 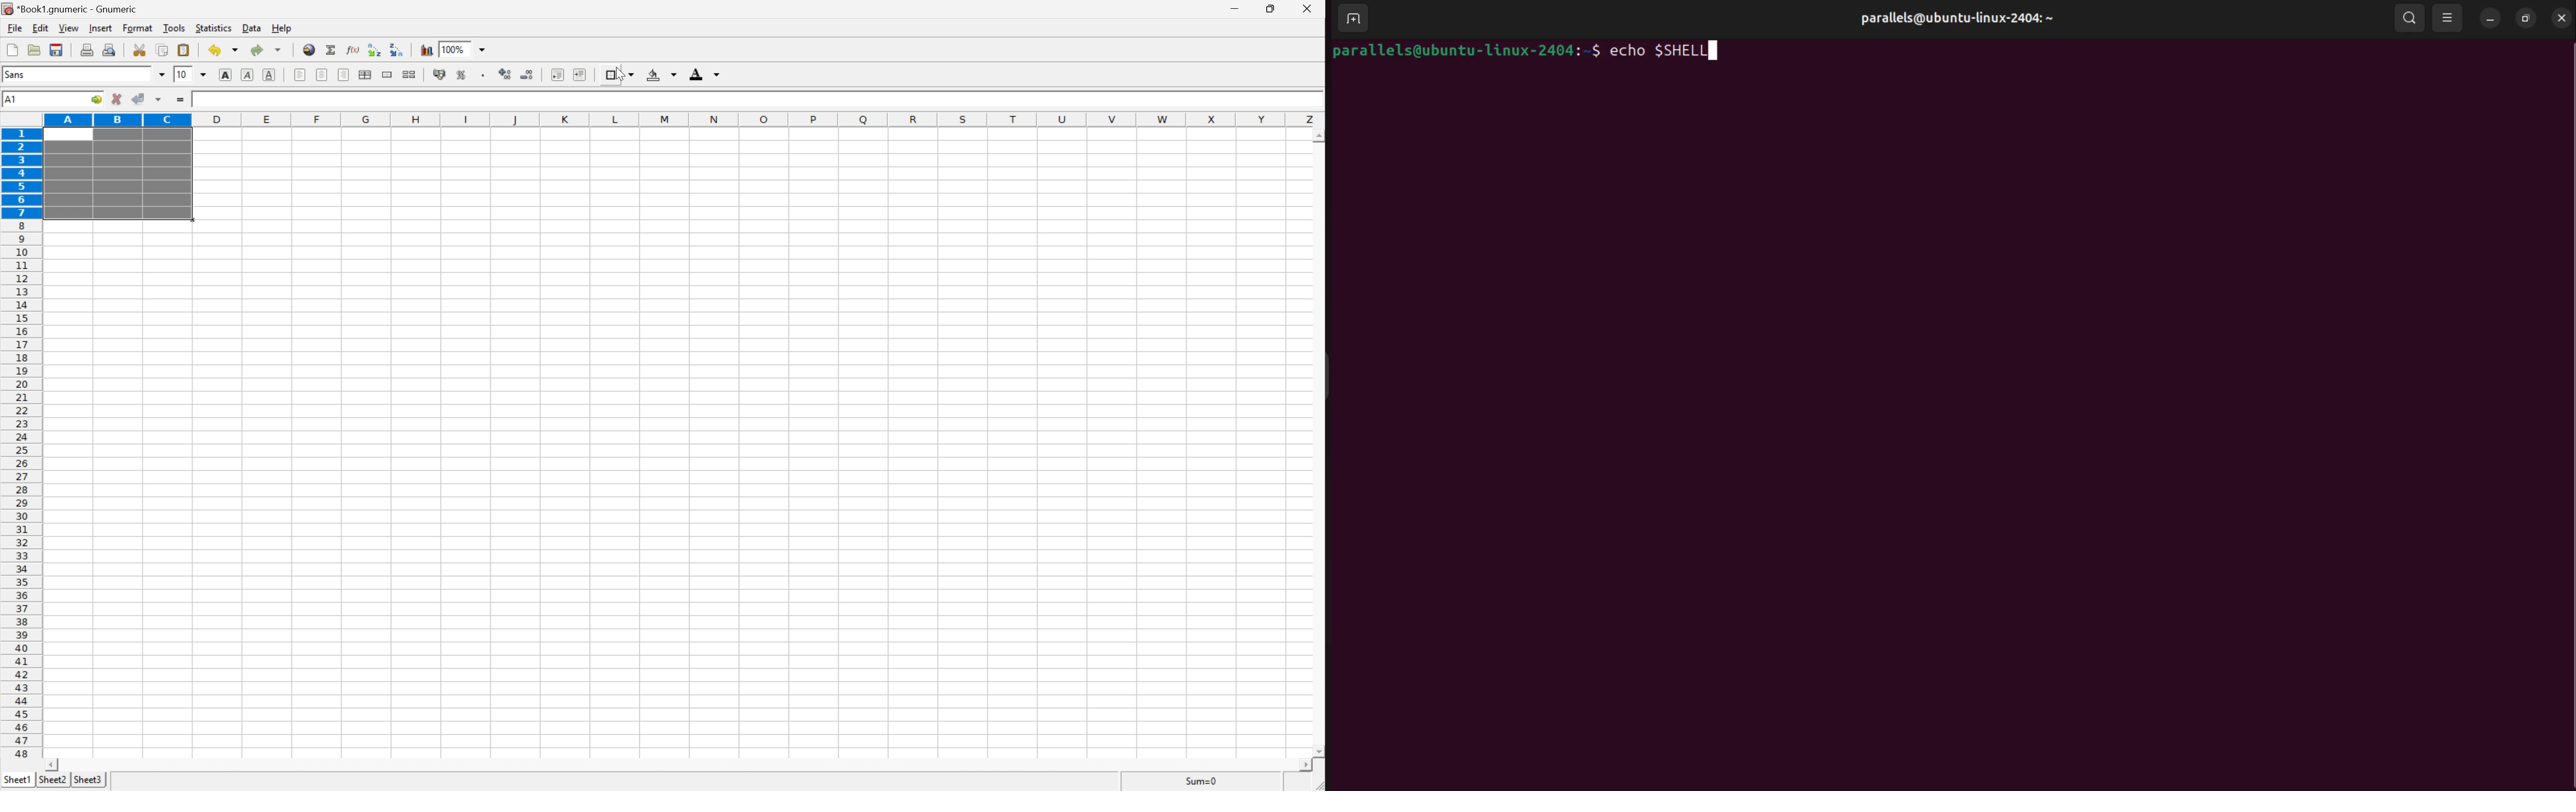 I want to click on format selection as accounting, so click(x=440, y=74).